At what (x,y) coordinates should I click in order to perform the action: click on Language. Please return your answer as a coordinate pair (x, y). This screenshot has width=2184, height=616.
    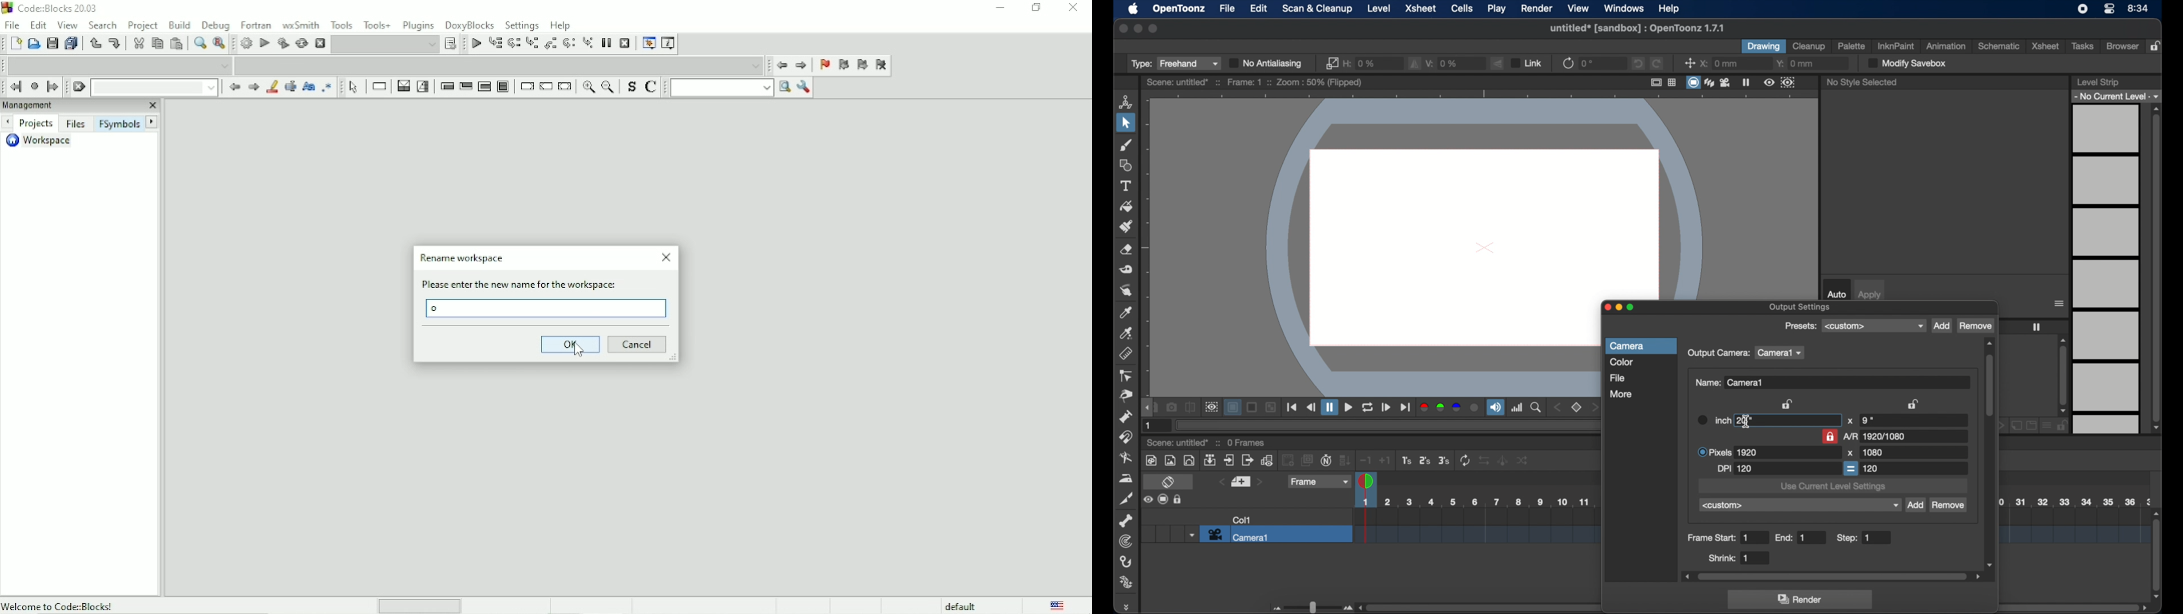
    Looking at the image, I should click on (1057, 605).